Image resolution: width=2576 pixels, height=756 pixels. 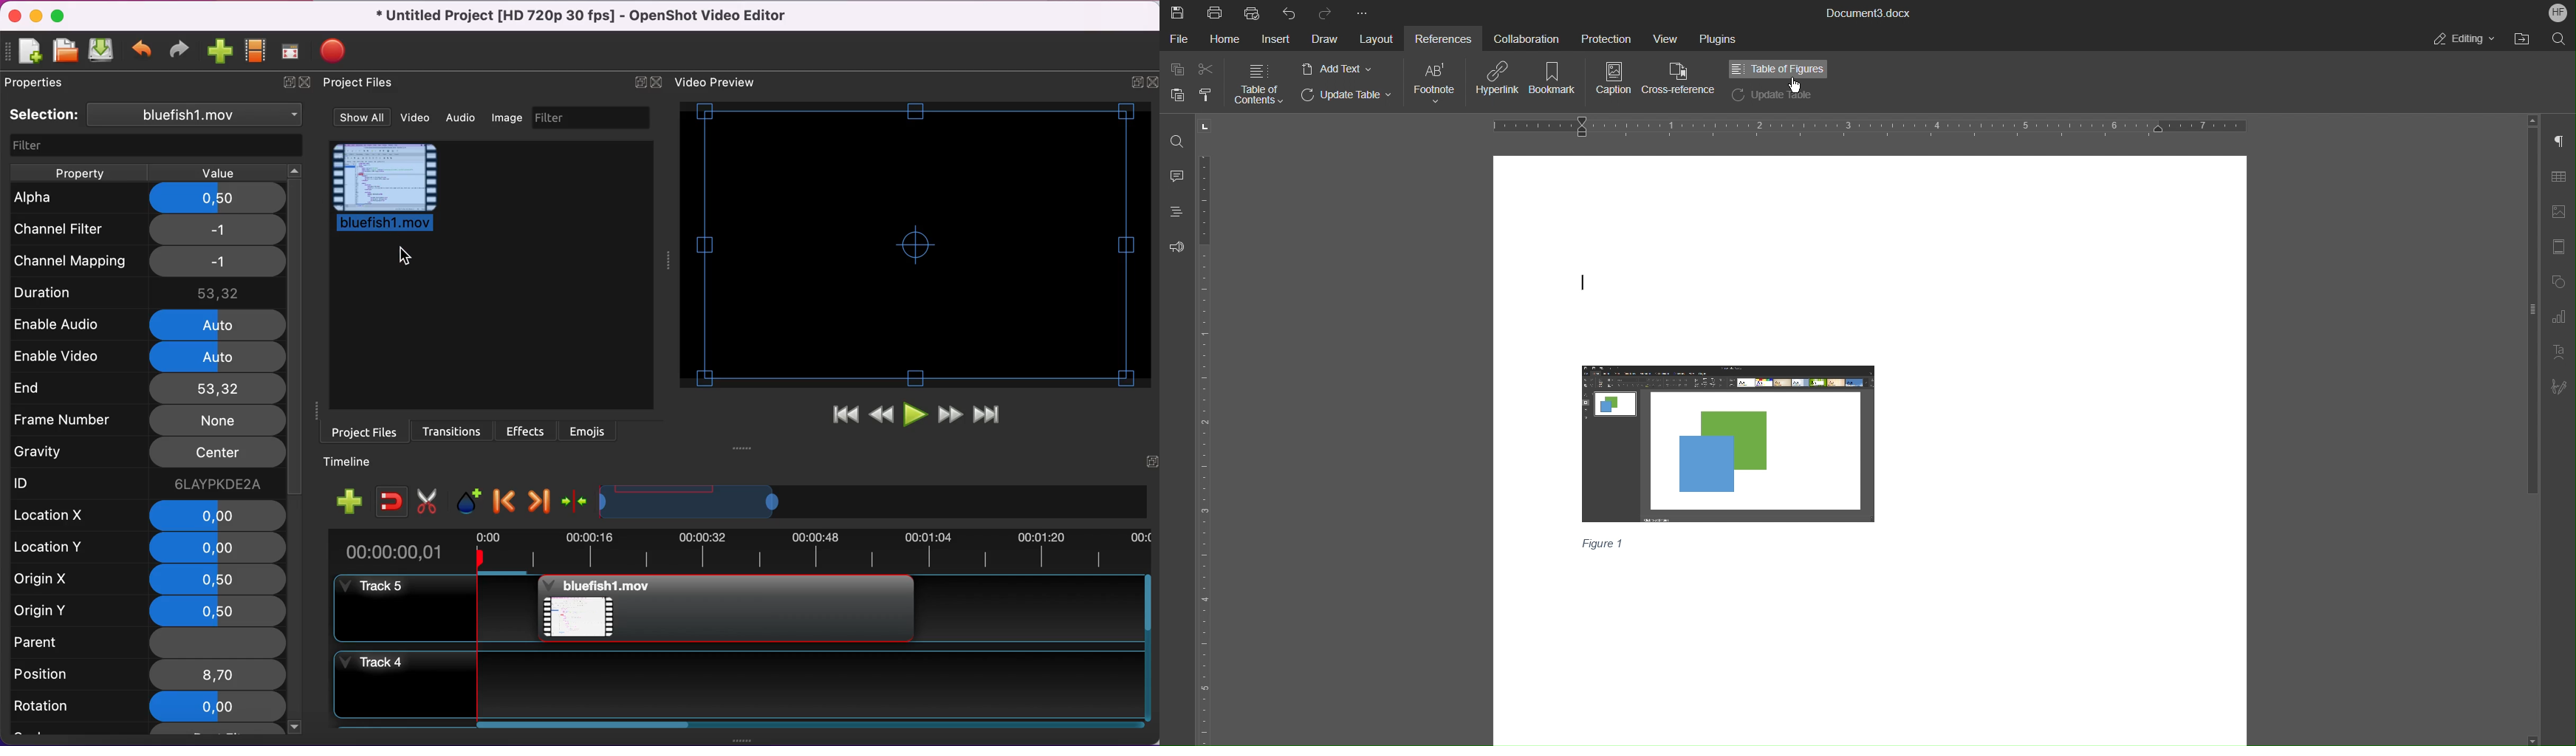 What do you see at coordinates (2560, 318) in the screenshot?
I see `Graph Settings` at bounding box center [2560, 318].